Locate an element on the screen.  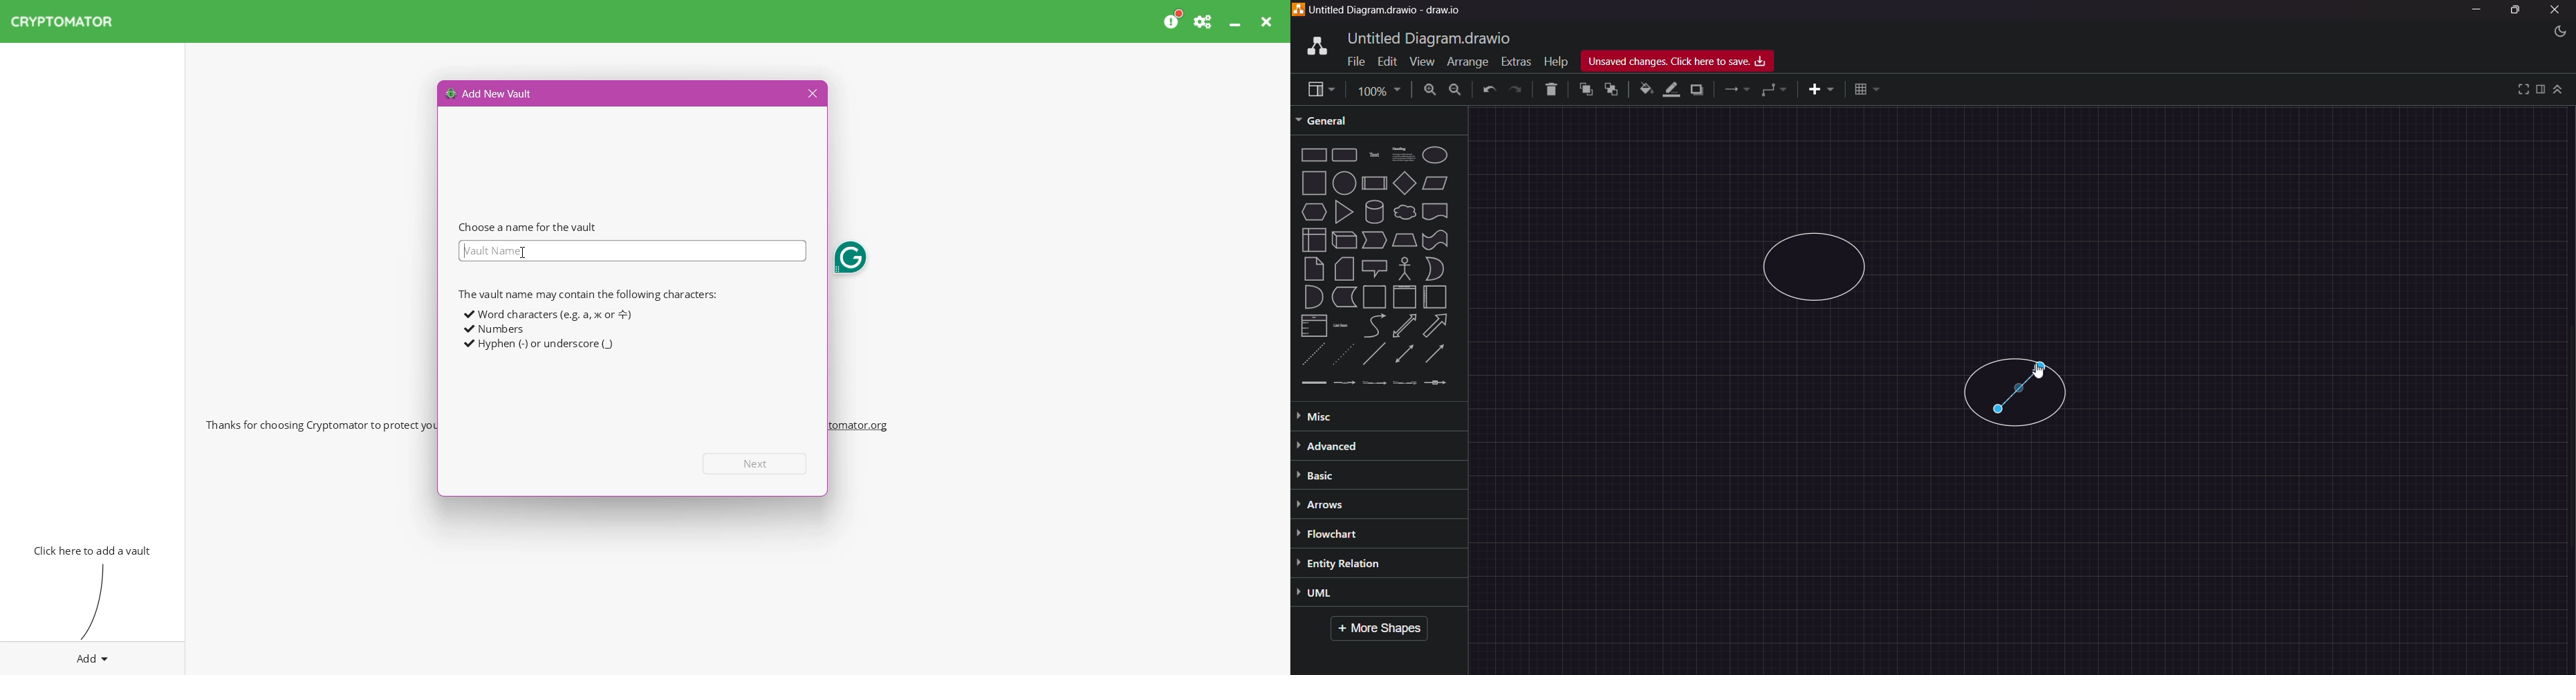
UML is located at coordinates (1351, 594).